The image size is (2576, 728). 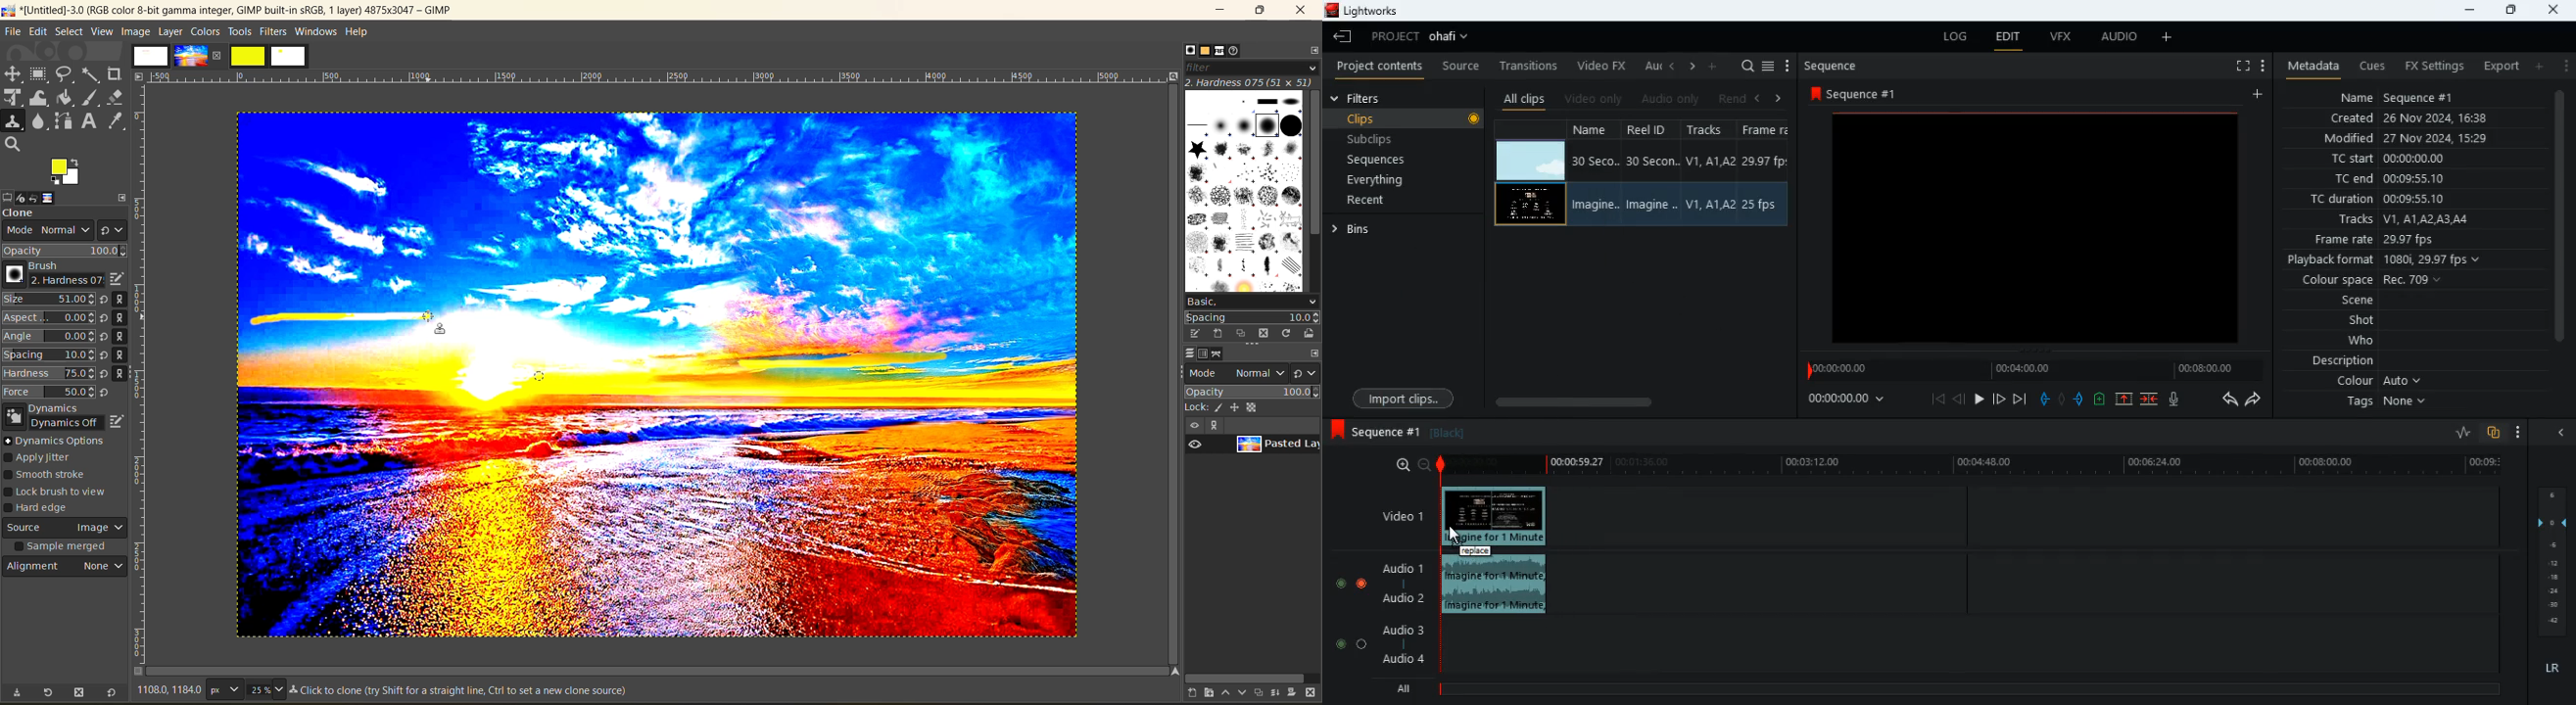 What do you see at coordinates (341, 318) in the screenshot?
I see `cloned area` at bounding box center [341, 318].